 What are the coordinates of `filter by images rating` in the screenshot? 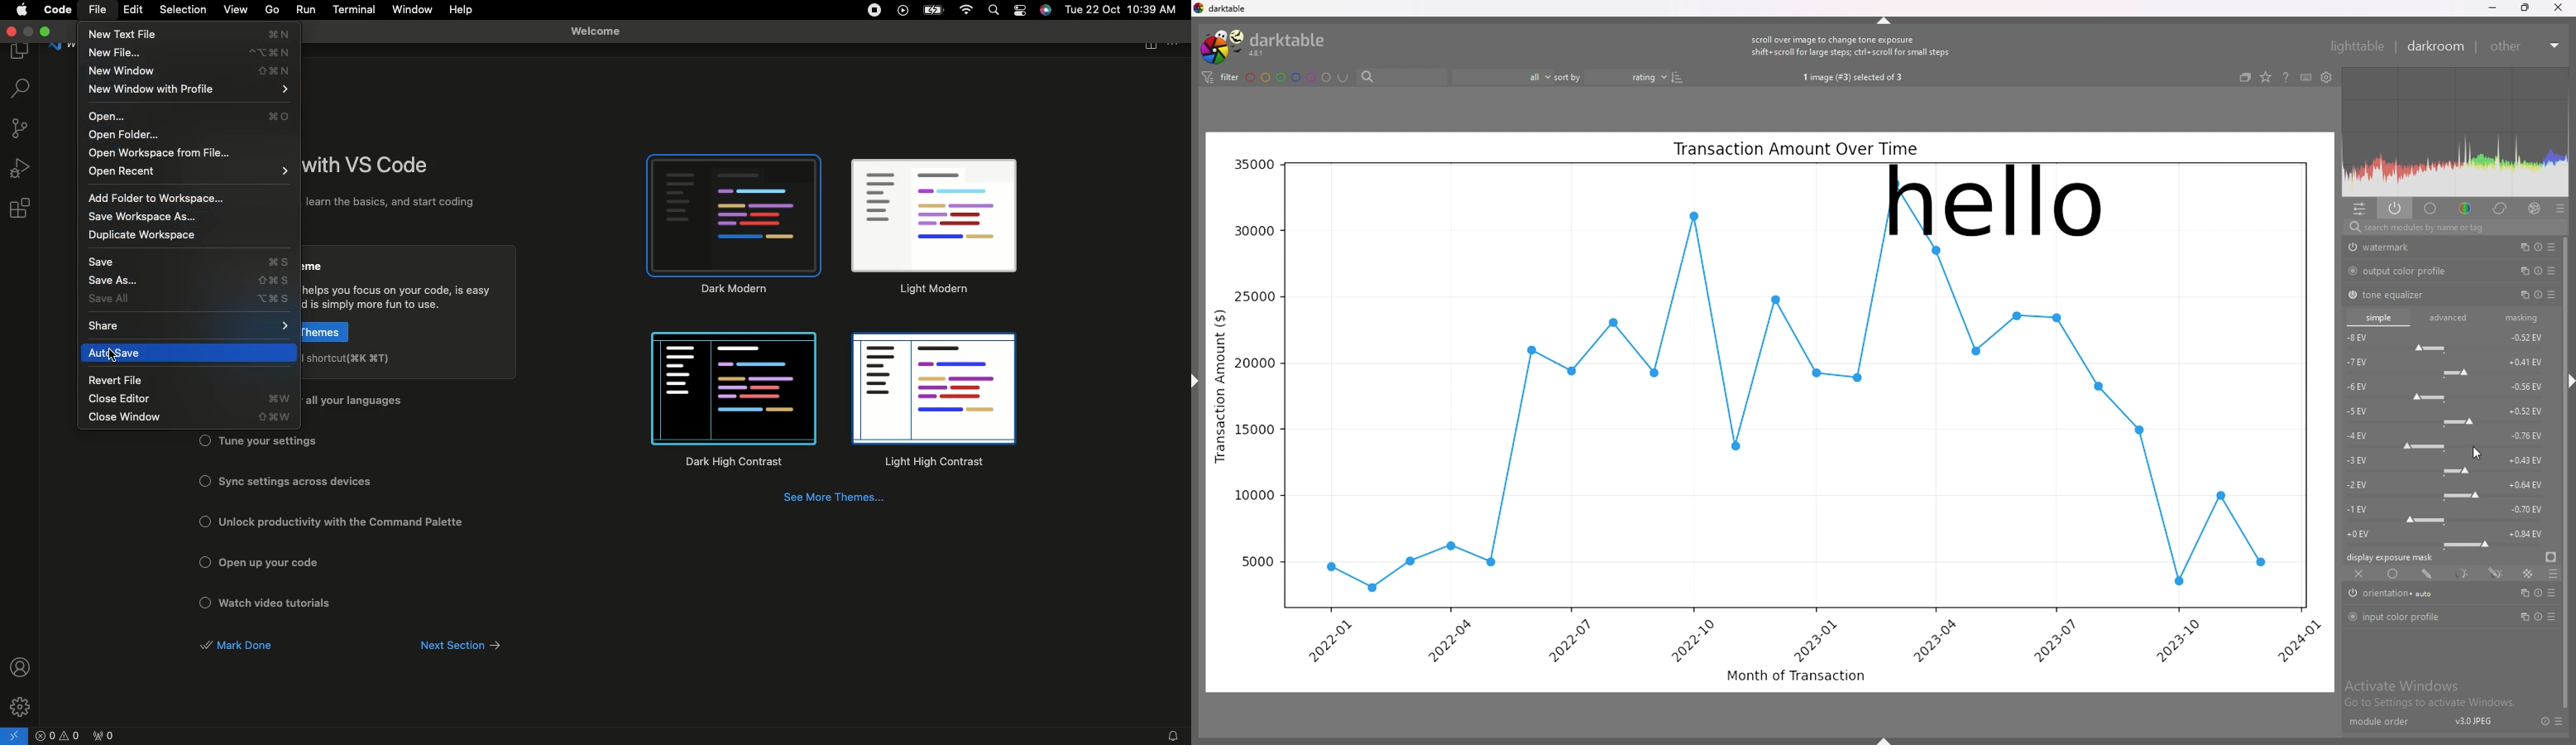 It's located at (1501, 78).